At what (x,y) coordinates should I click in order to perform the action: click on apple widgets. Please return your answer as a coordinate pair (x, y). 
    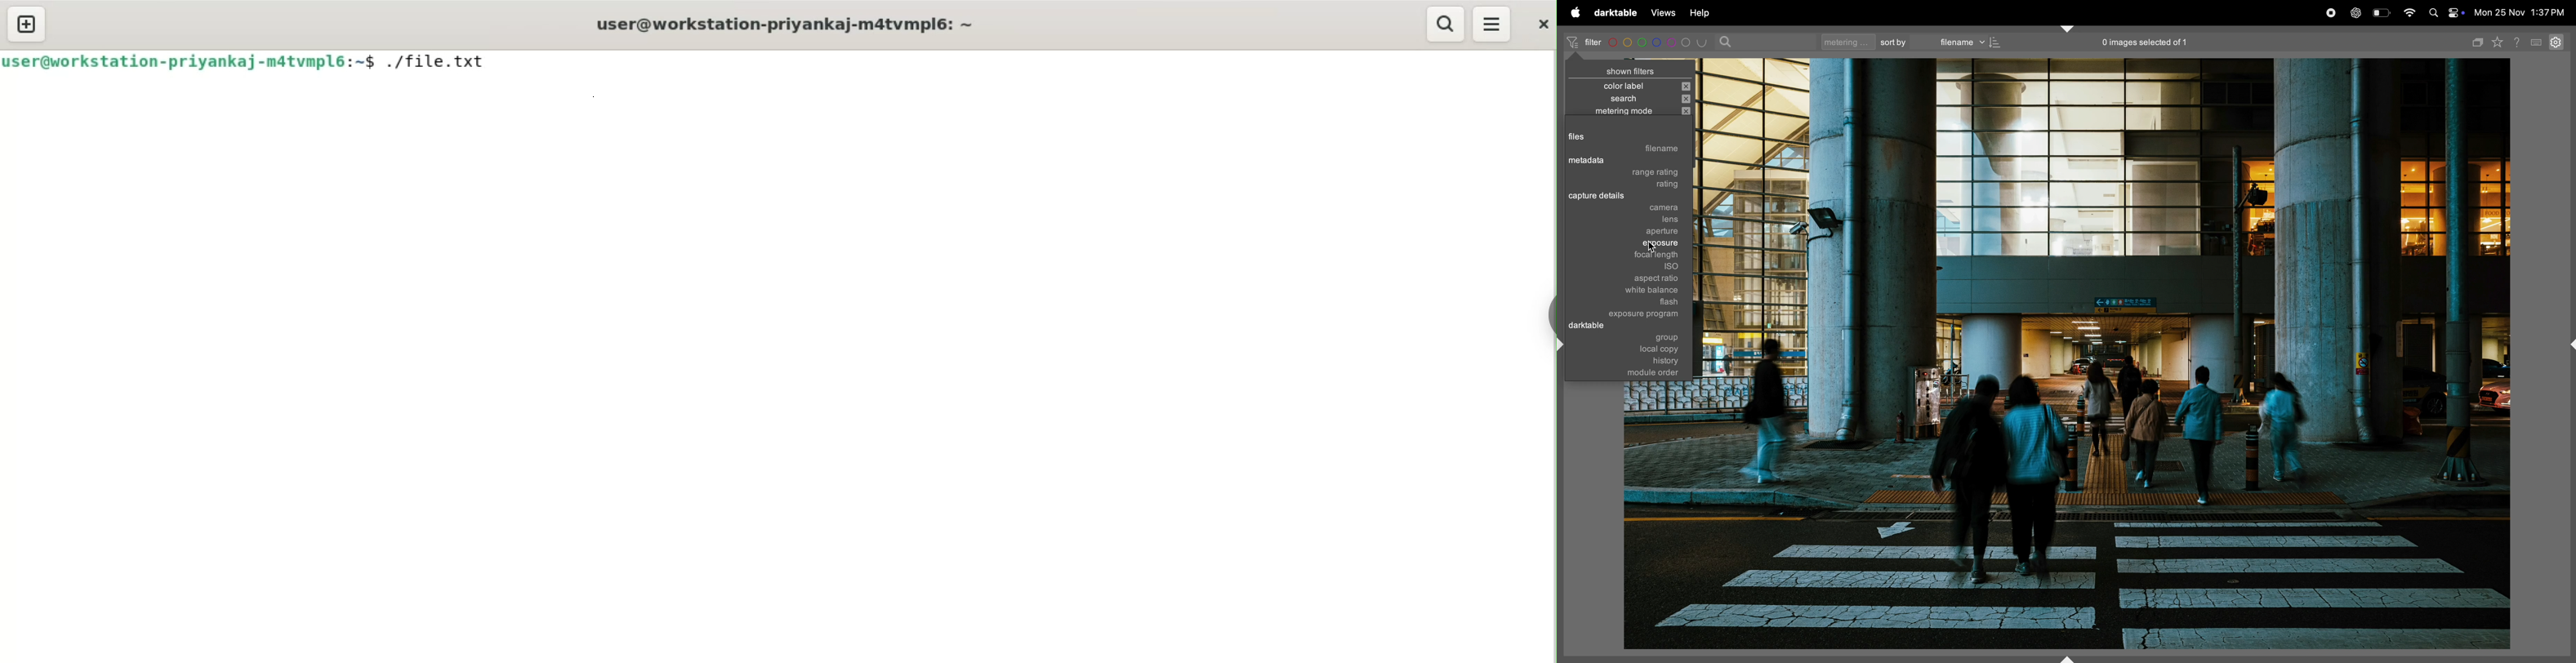
    Looking at the image, I should click on (2457, 13).